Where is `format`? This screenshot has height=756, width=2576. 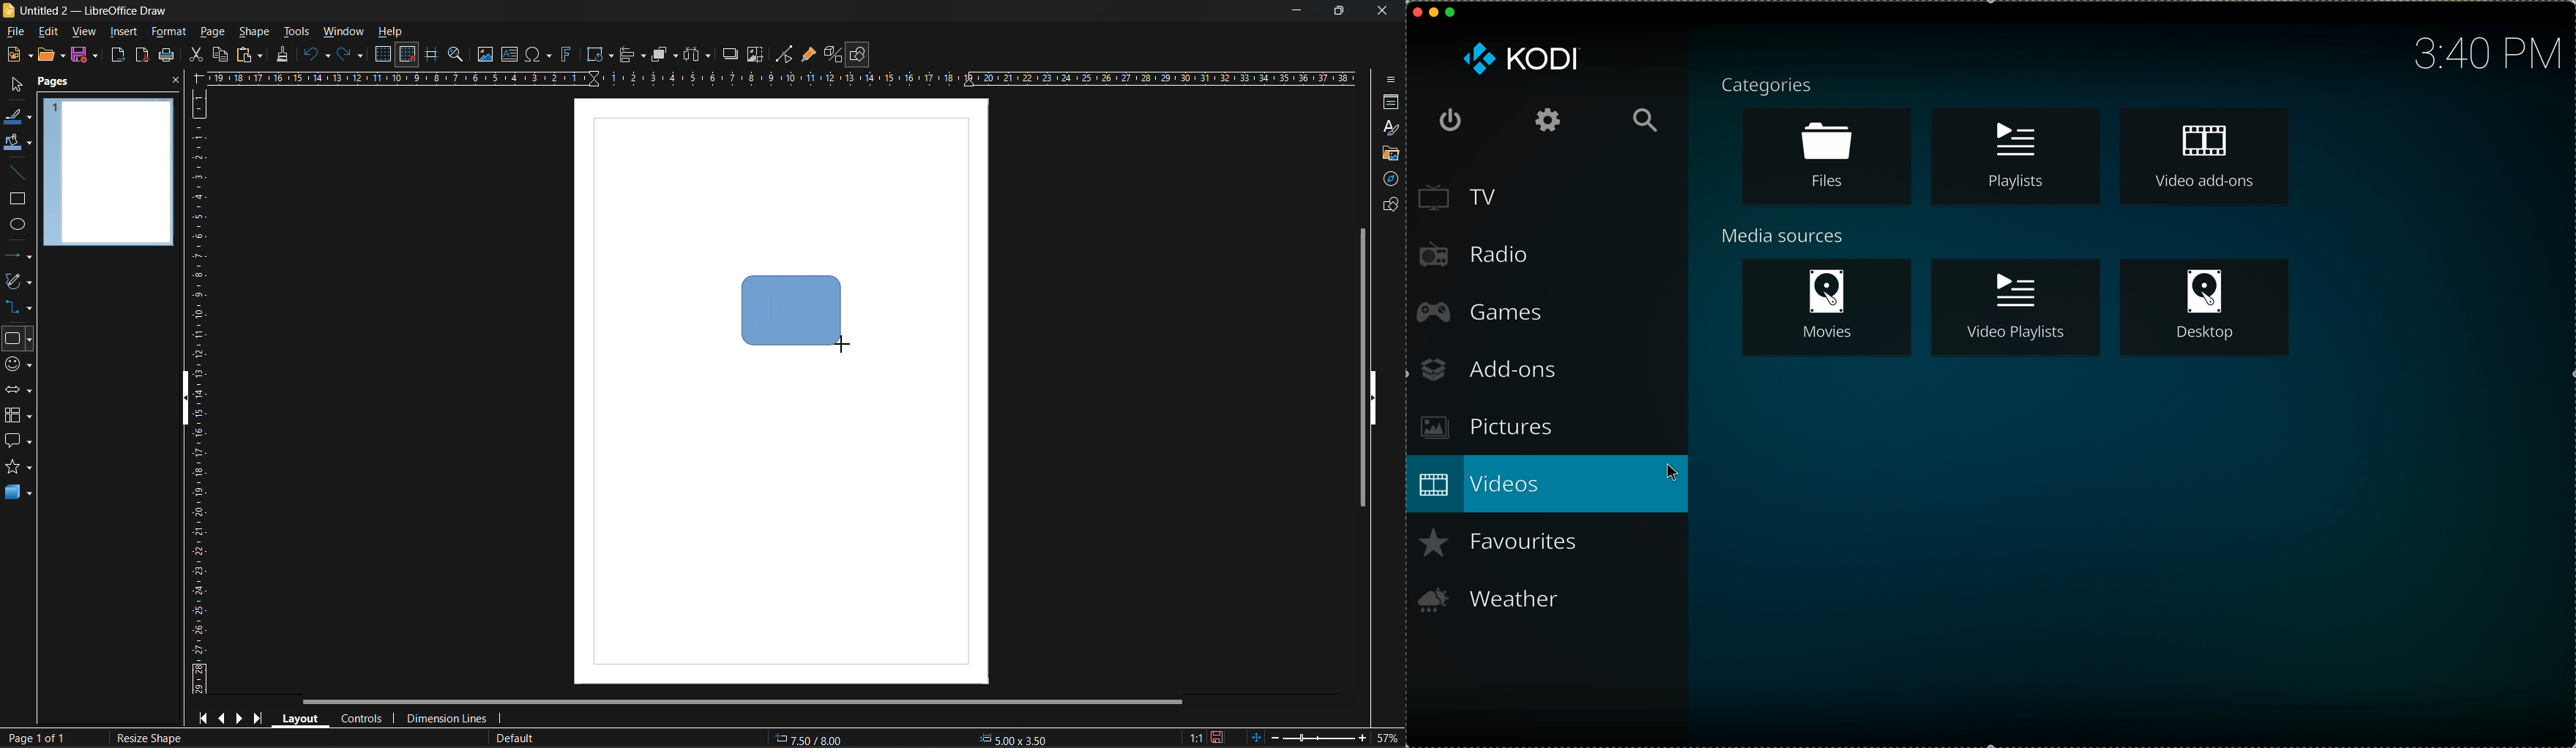 format is located at coordinates (168, 33).